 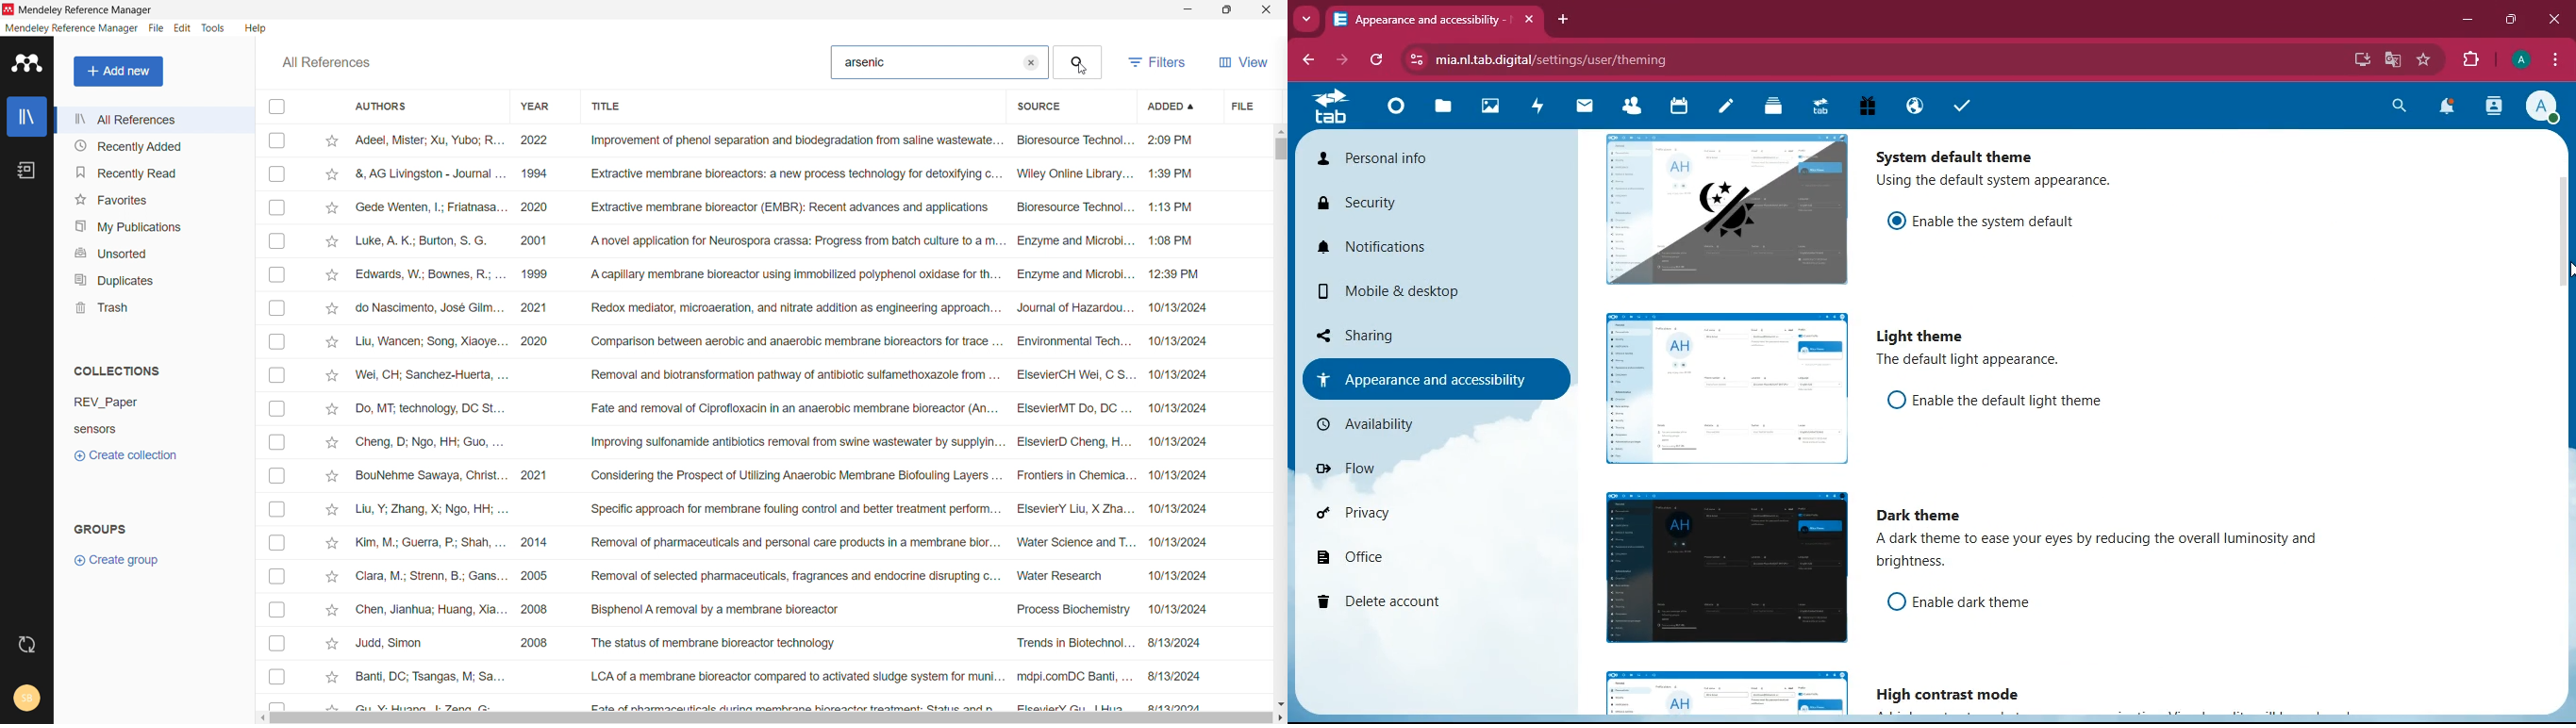 What do you see at coordinates (1412, 331) in the screenshot?
I see `sharing` at bounding box center [1412, 331].